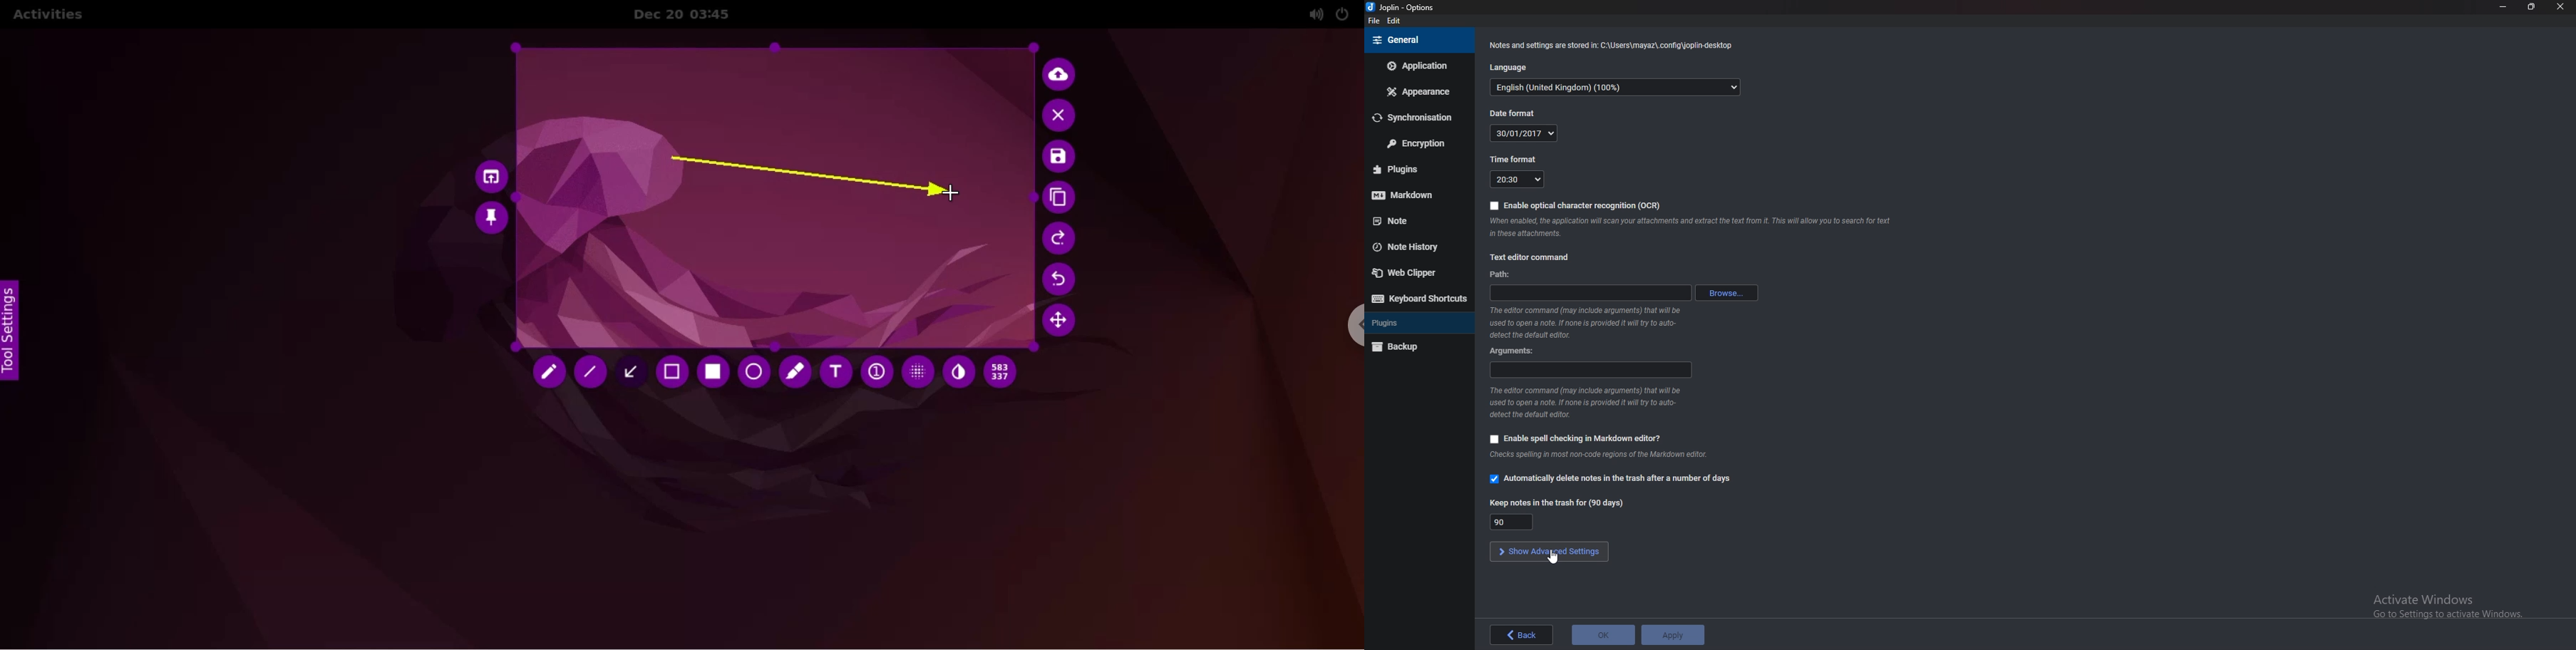  I want to click on Language, so click(1510, 67).